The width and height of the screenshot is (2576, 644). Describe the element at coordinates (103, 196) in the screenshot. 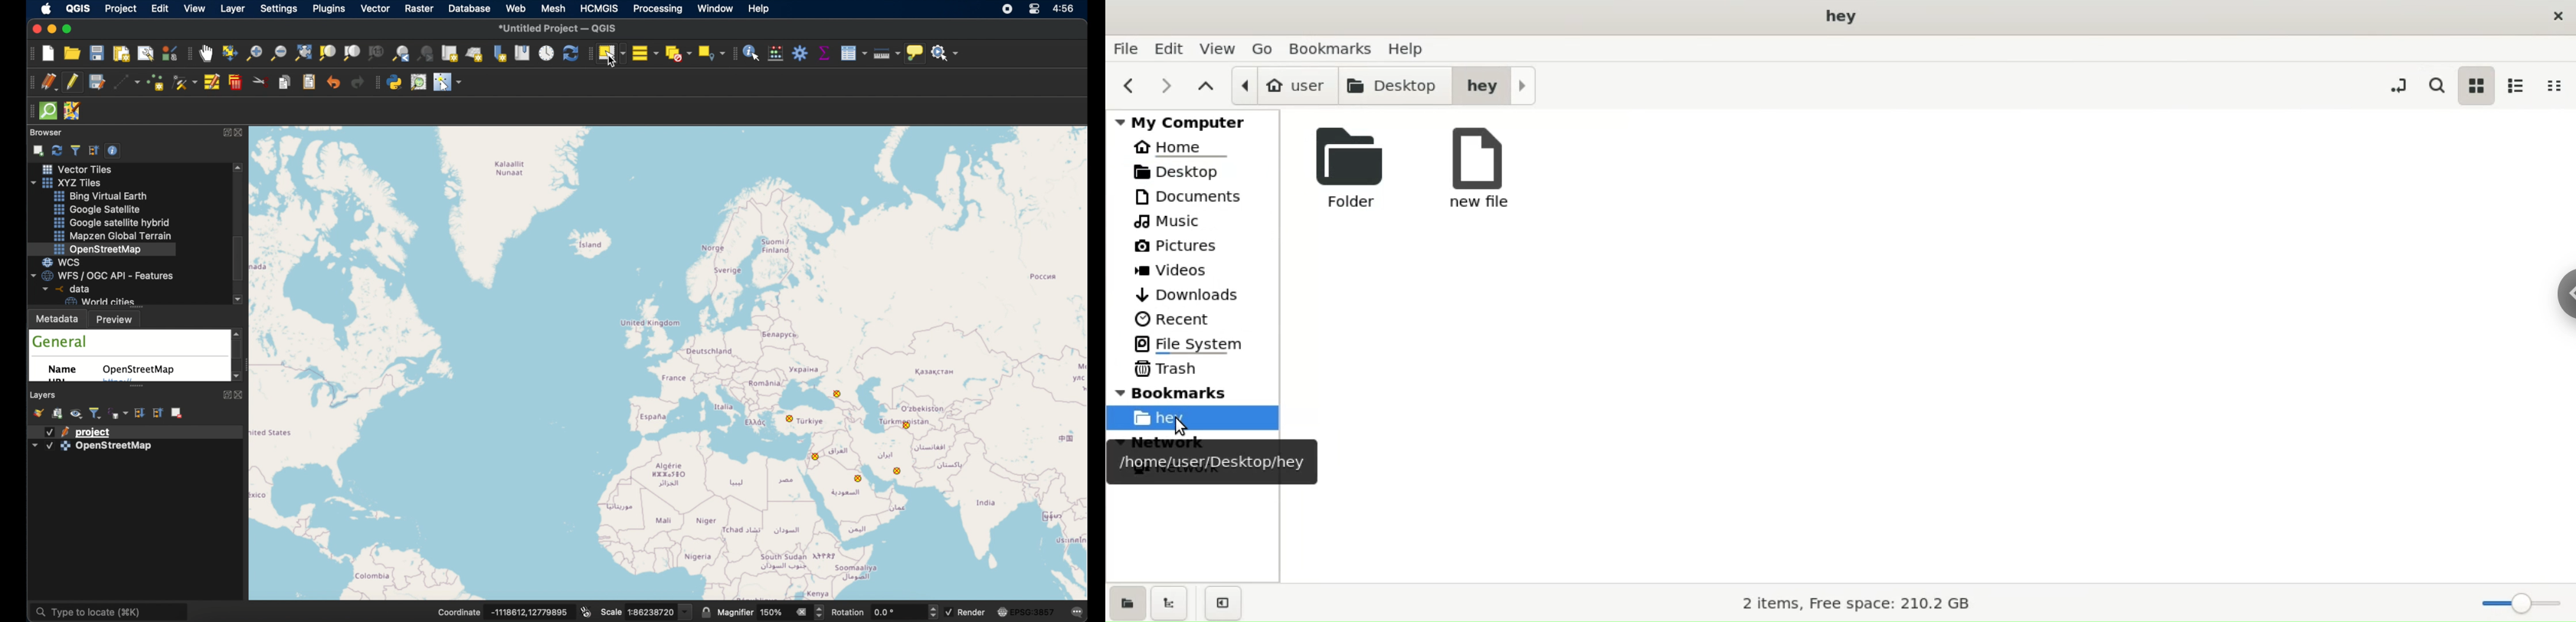

I see `bing virtual earth` at that location.